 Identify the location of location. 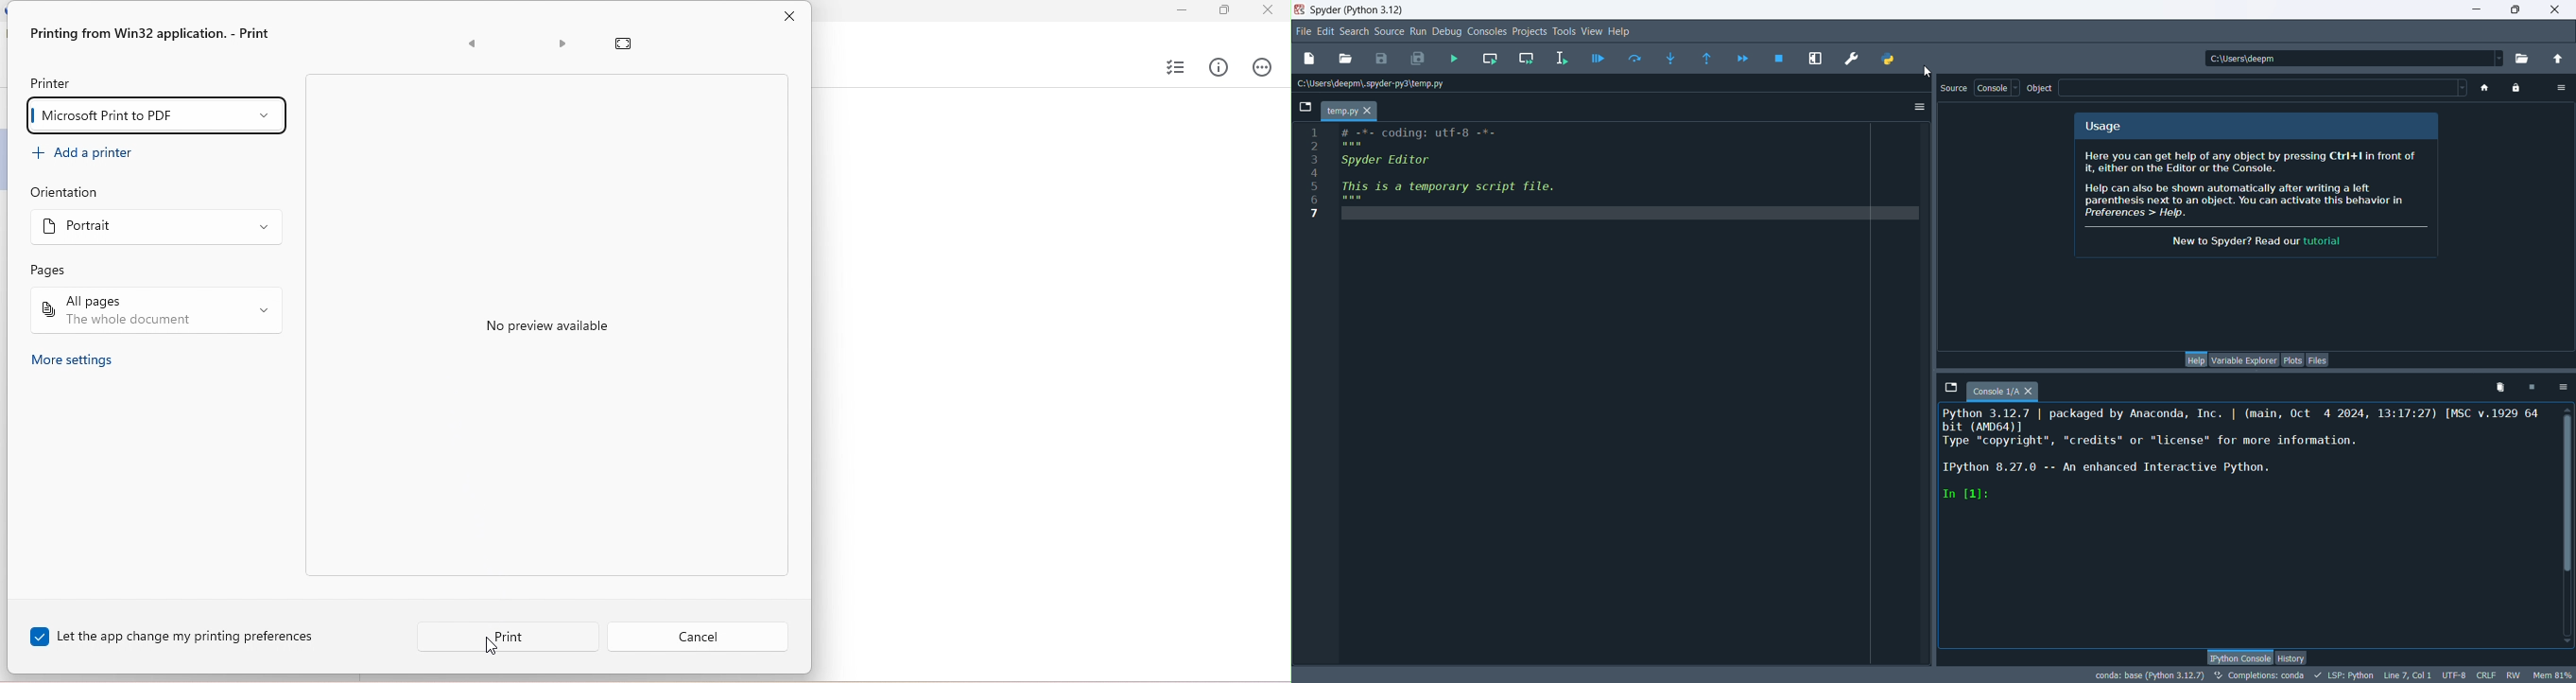
(2352, 57).